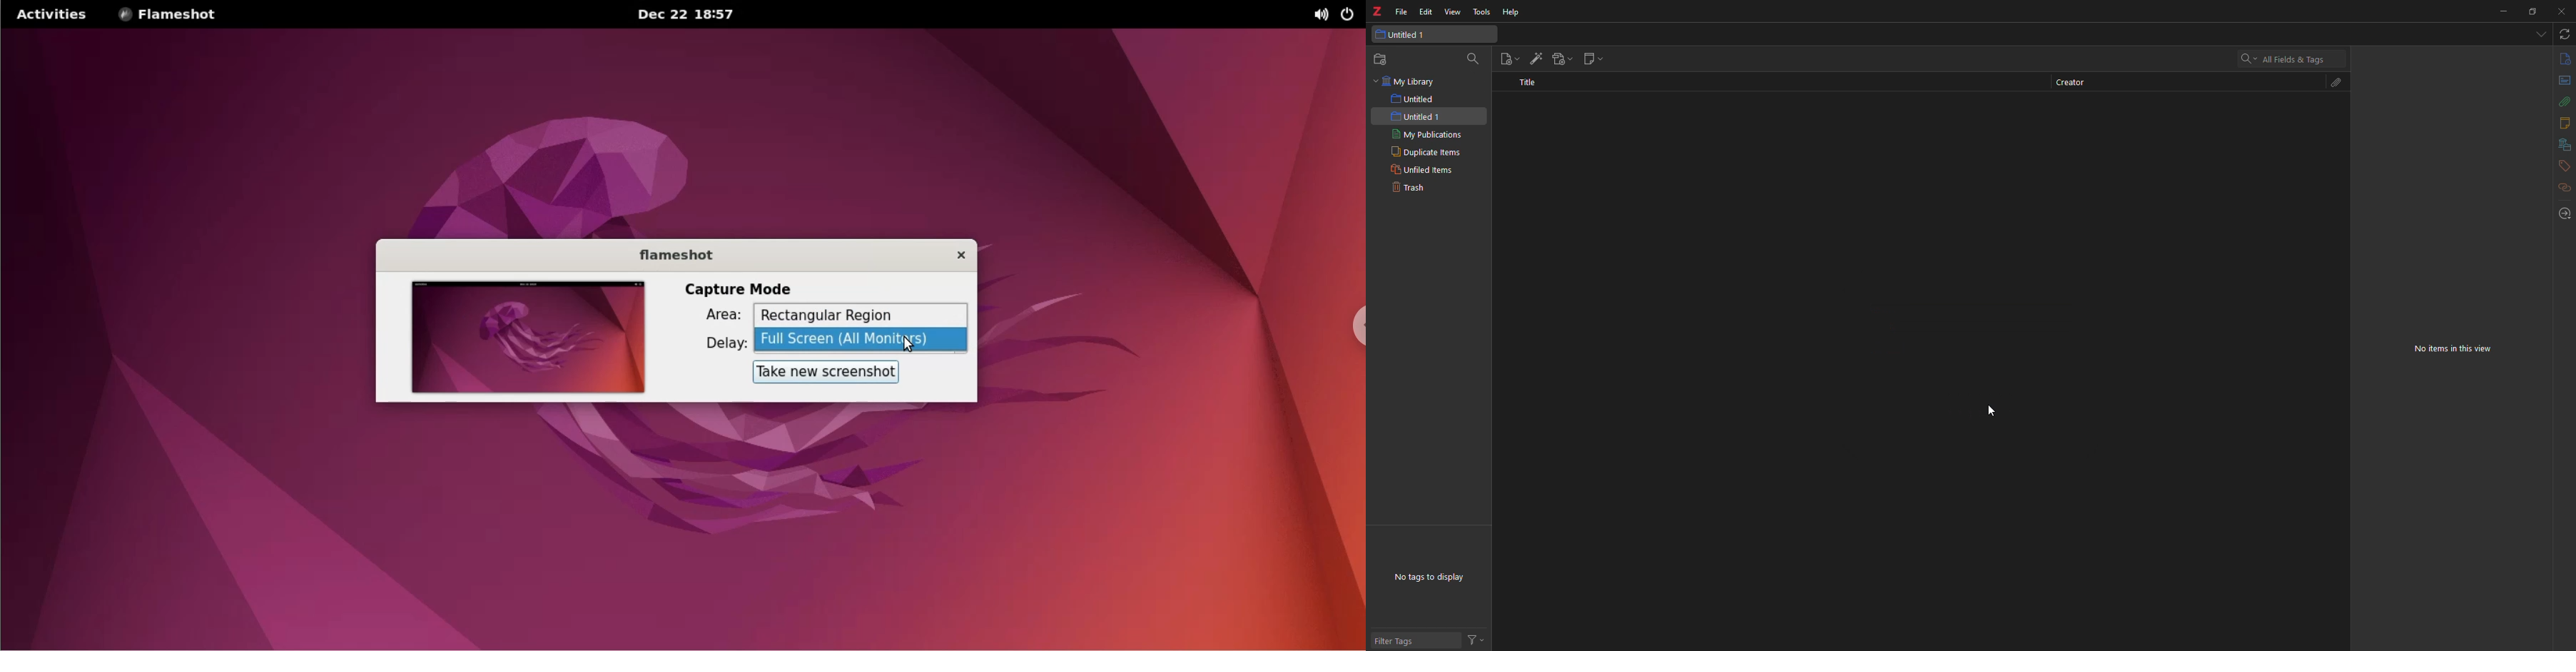 This screenshot has width=2576, height=672. I want to click on cursor, so click(916, 344).